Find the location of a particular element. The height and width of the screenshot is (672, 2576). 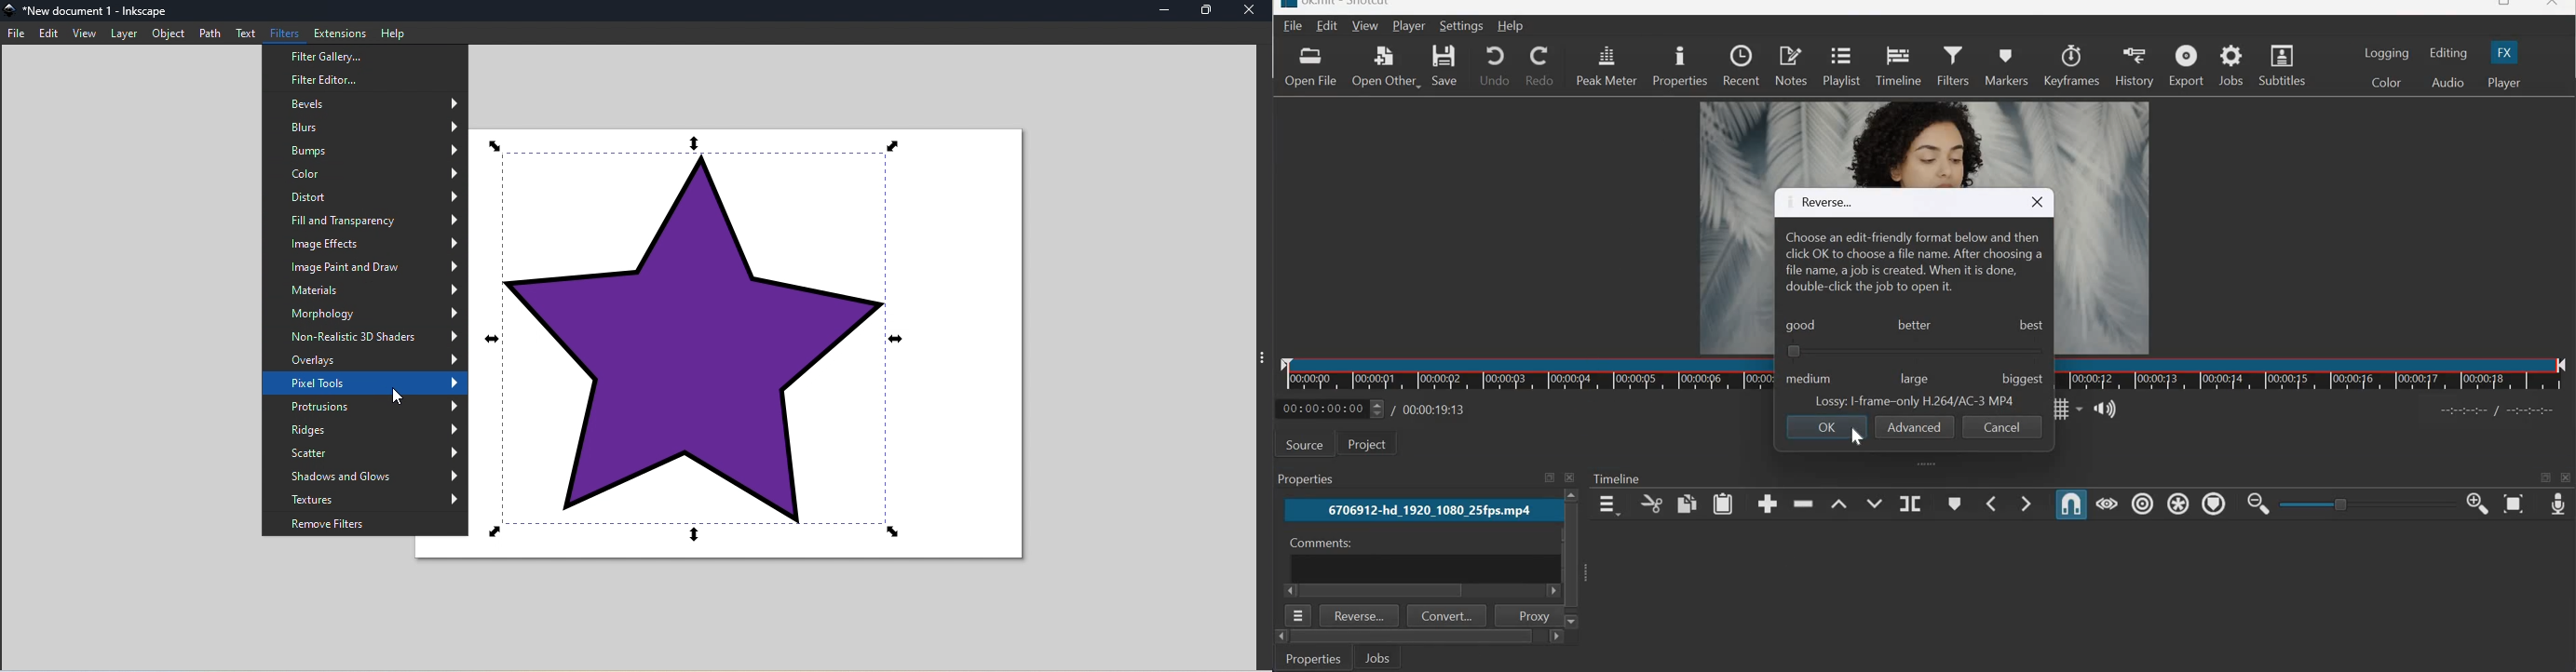

scroll up is located at coordinates (1572, 496).